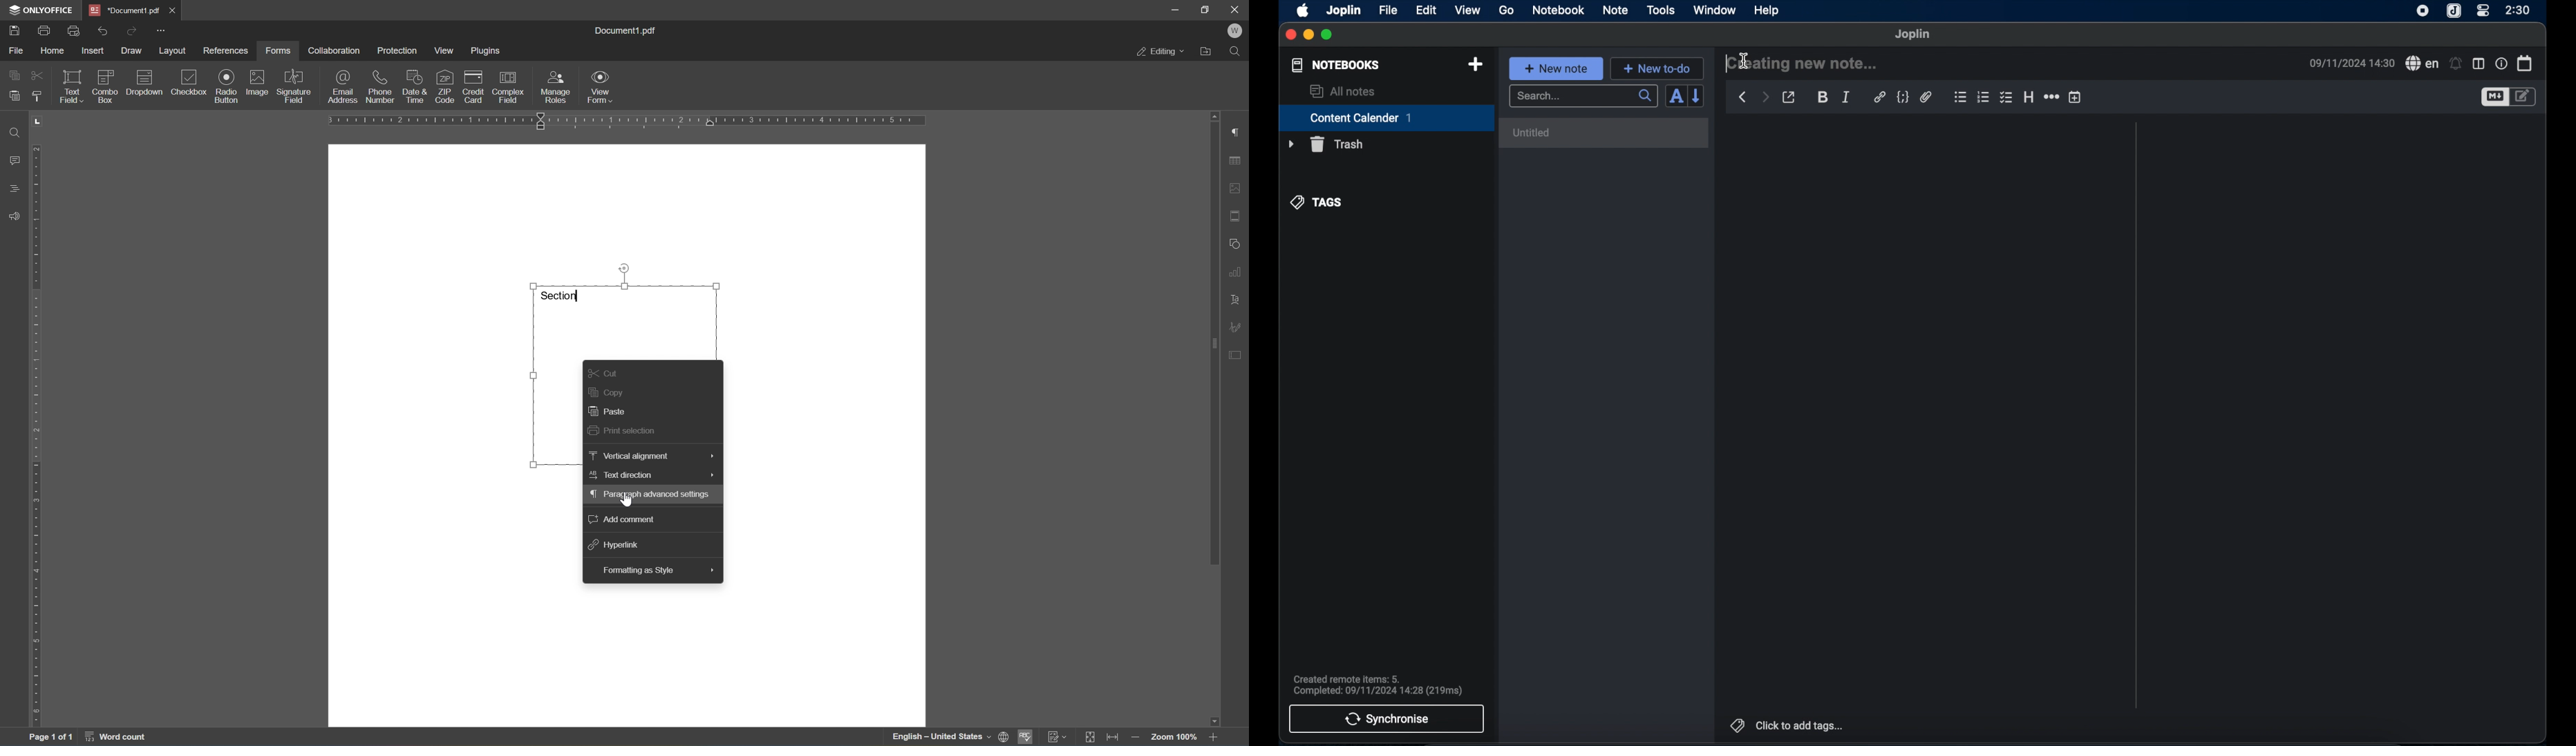 The height and width of the screenshot is (756, 2576). Describe the element at coordinates (191, 82) in the screenshot. I see `checkbox` at that location.